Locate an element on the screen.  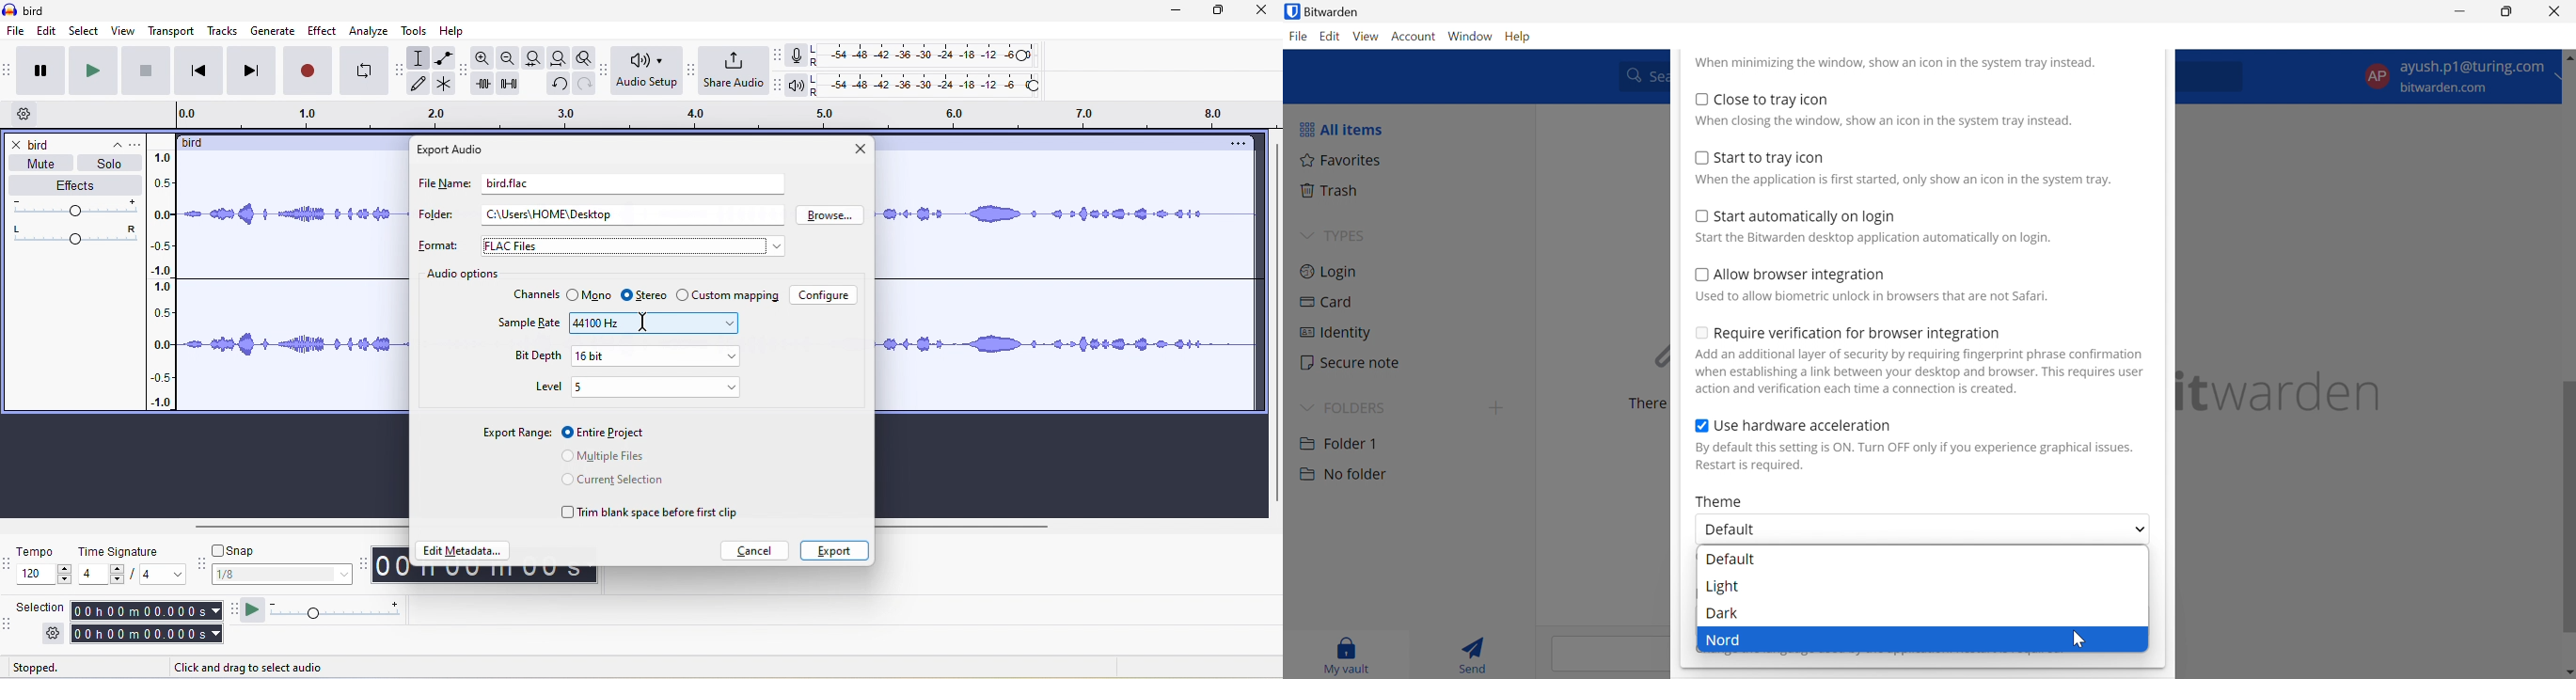
close is located at coordinates (1264, 12).